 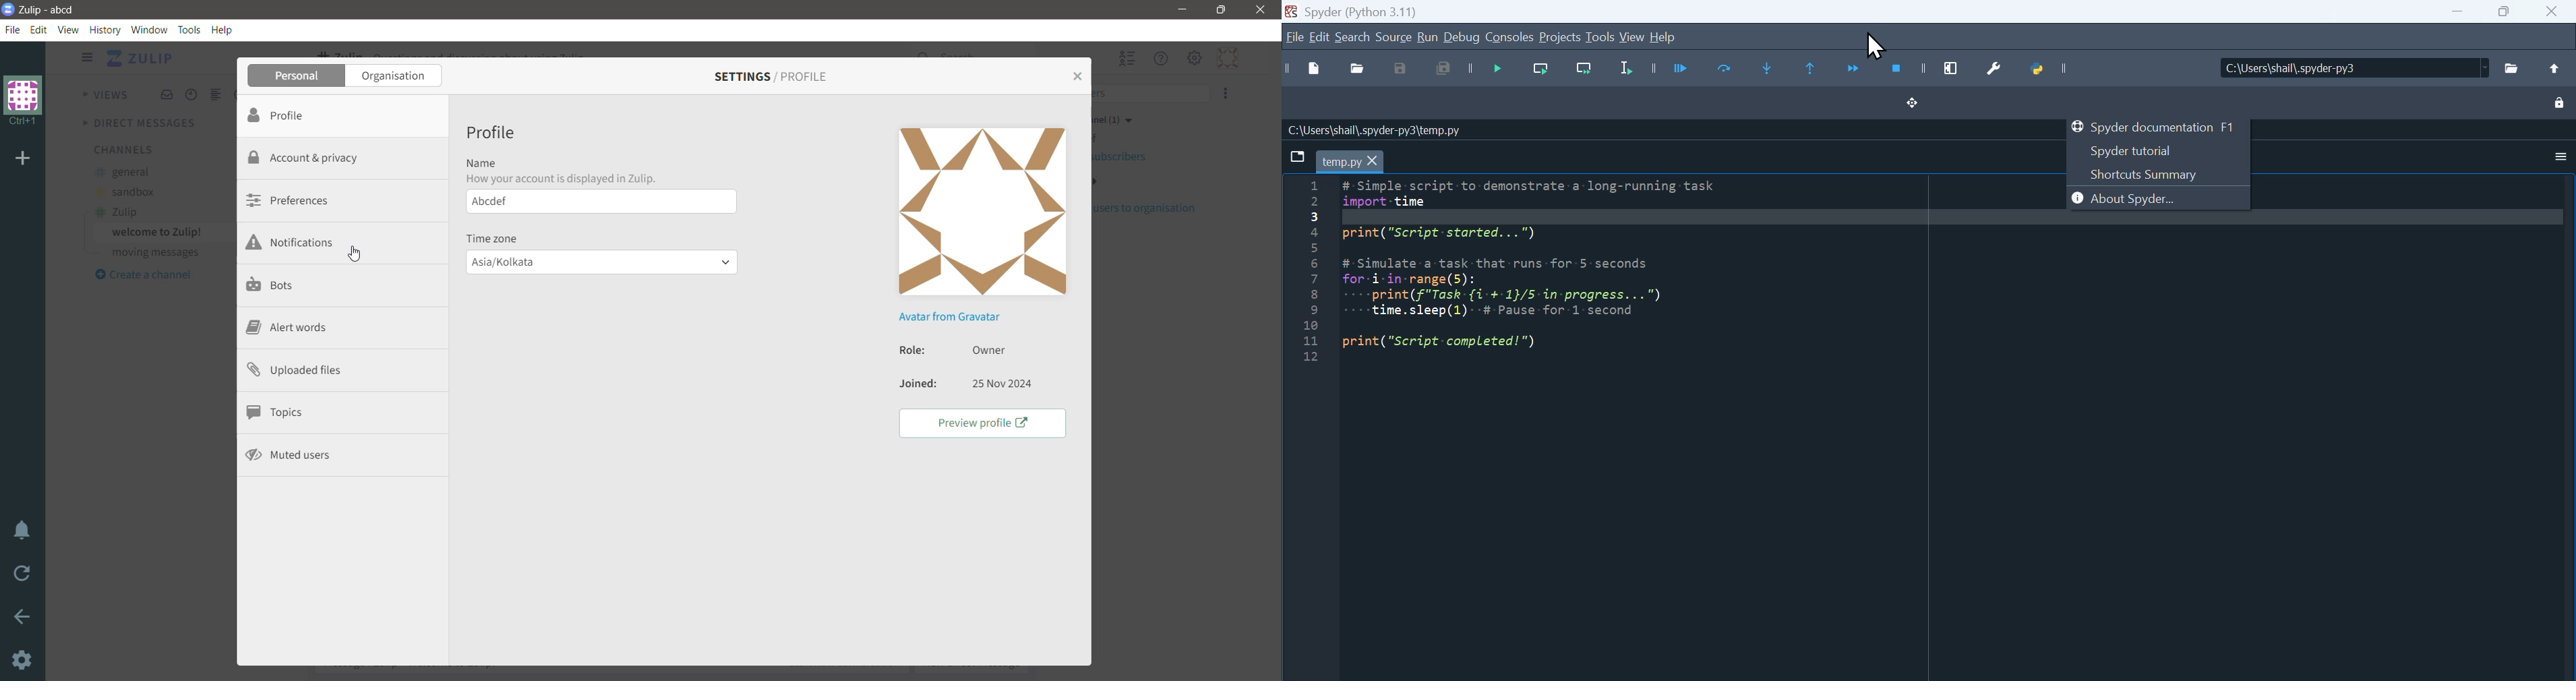 I want to click on File, so click(x=1295, y=34).